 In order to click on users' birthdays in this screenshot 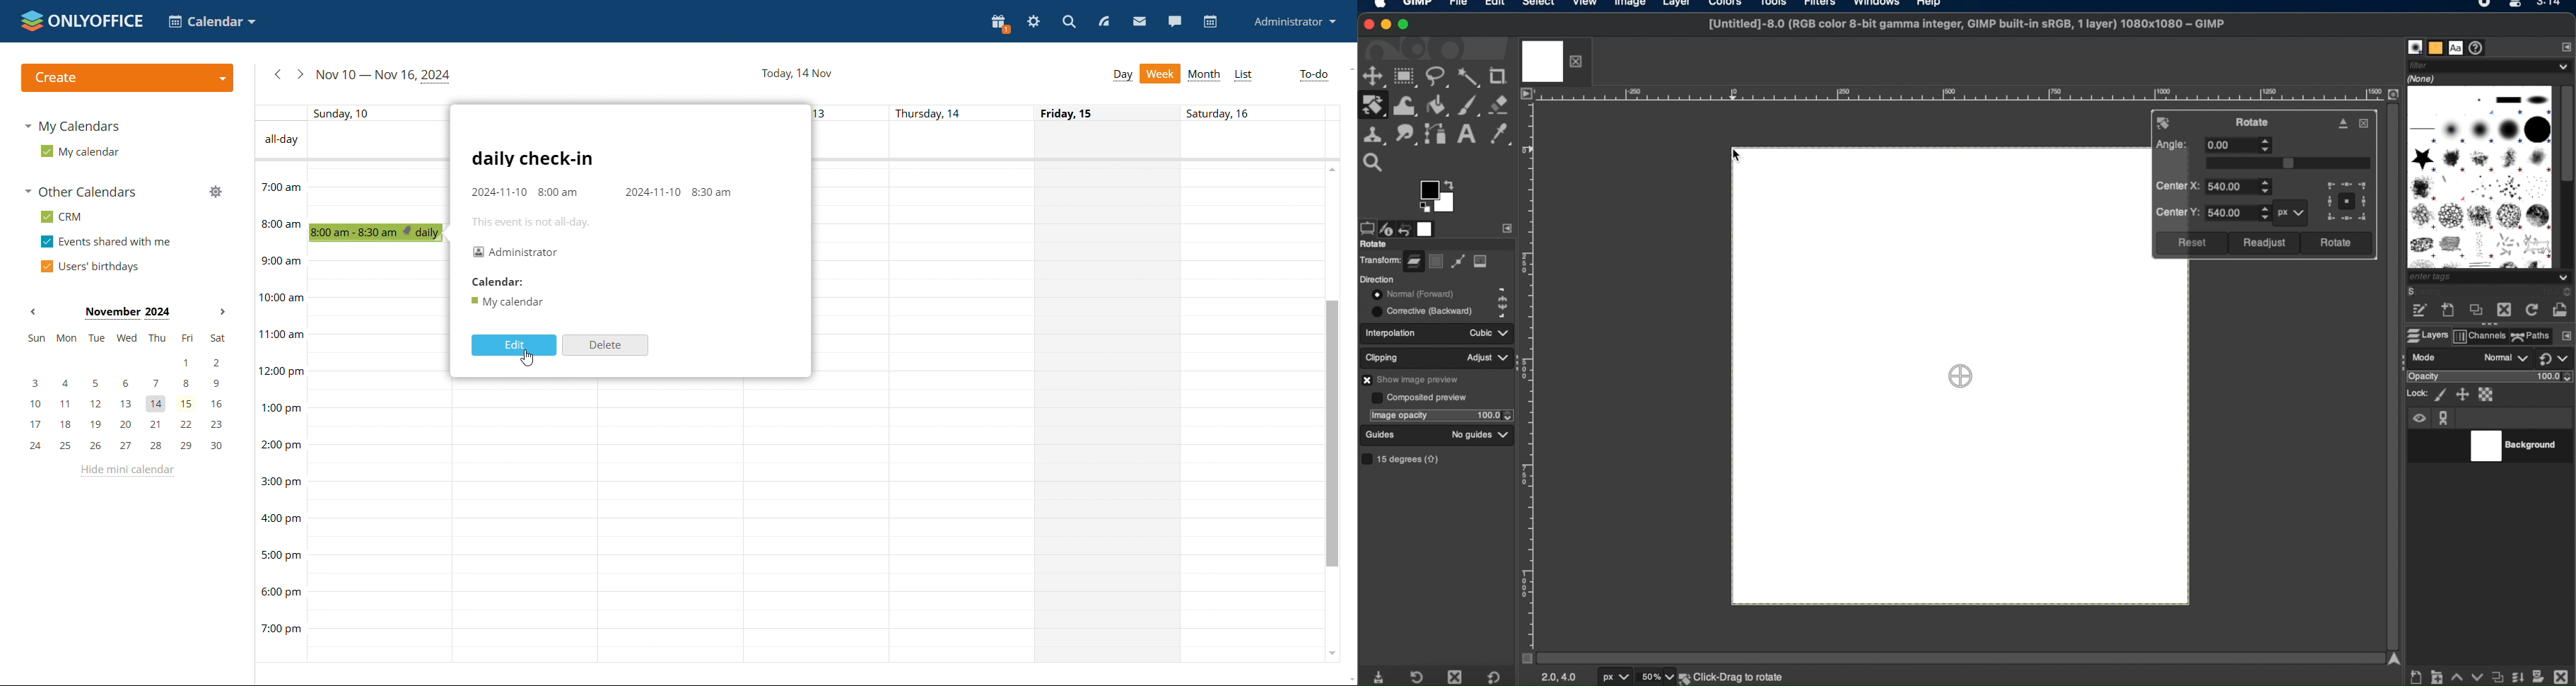, I will do `click(89, 266)`.